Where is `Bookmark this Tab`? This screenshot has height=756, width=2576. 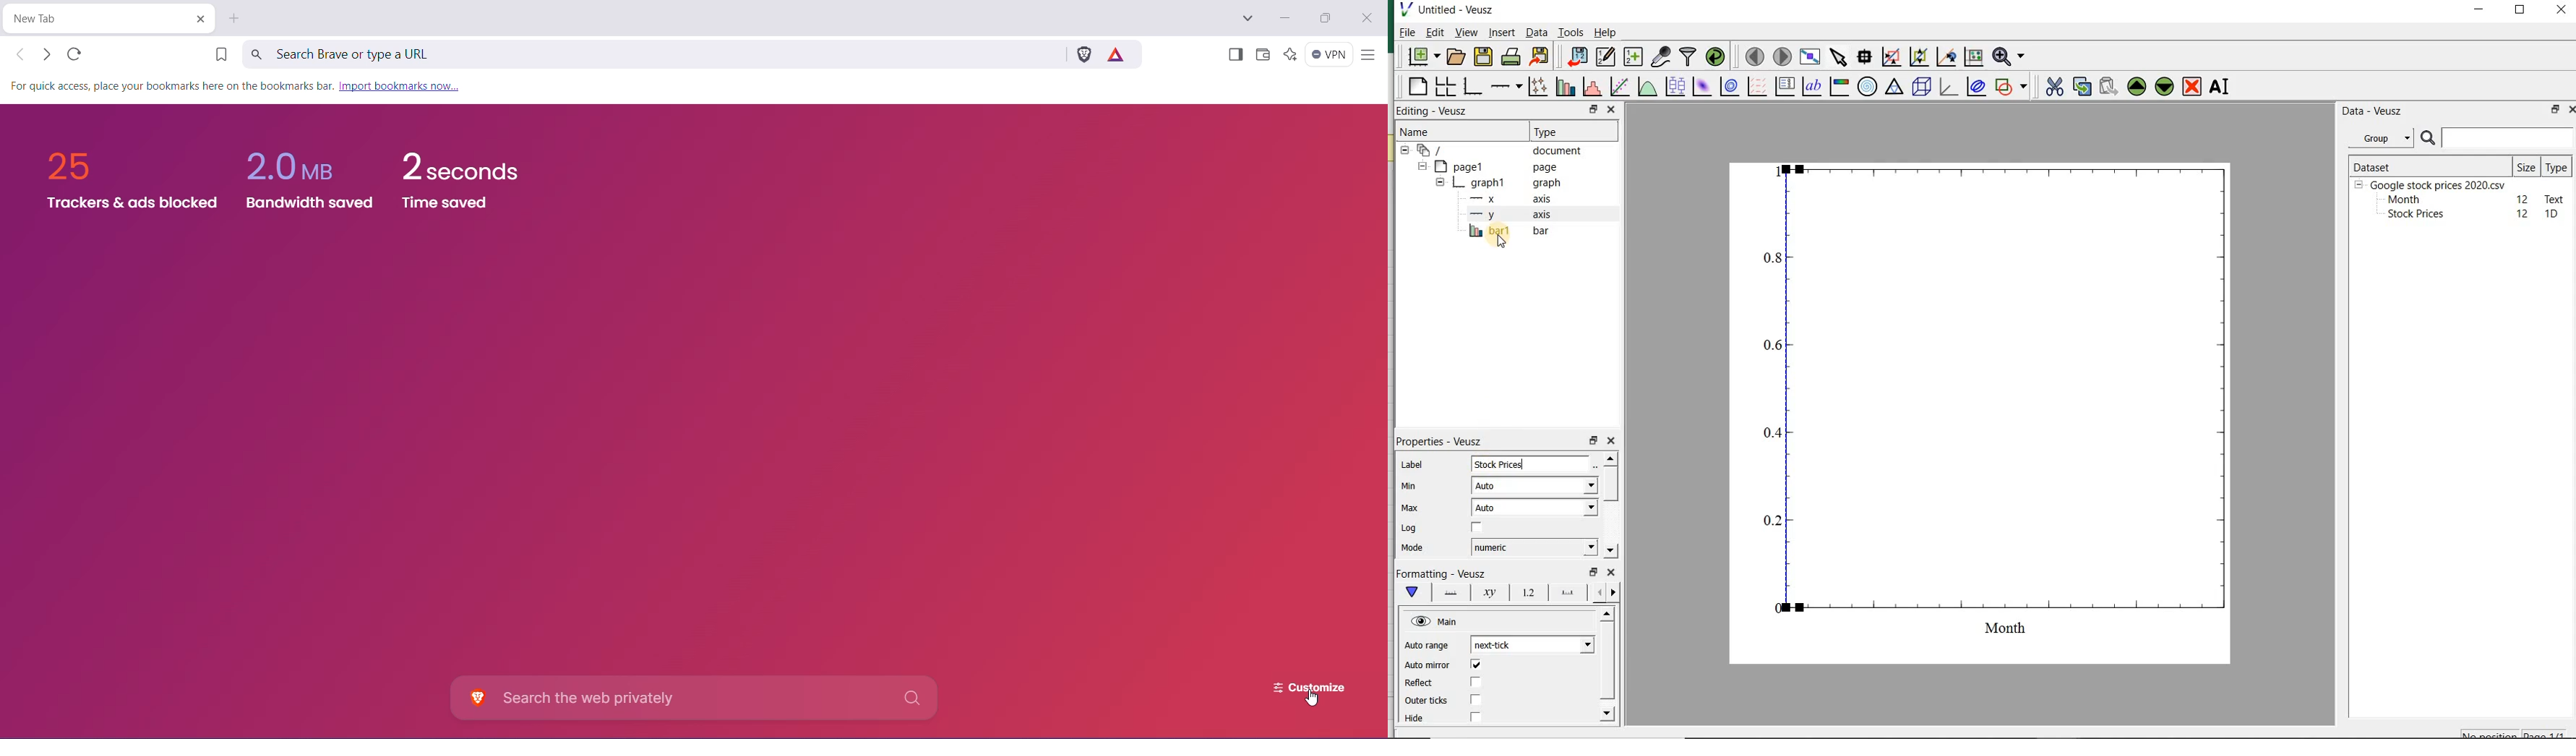
Bookmark this Tab is located at coordinates (216, 56).